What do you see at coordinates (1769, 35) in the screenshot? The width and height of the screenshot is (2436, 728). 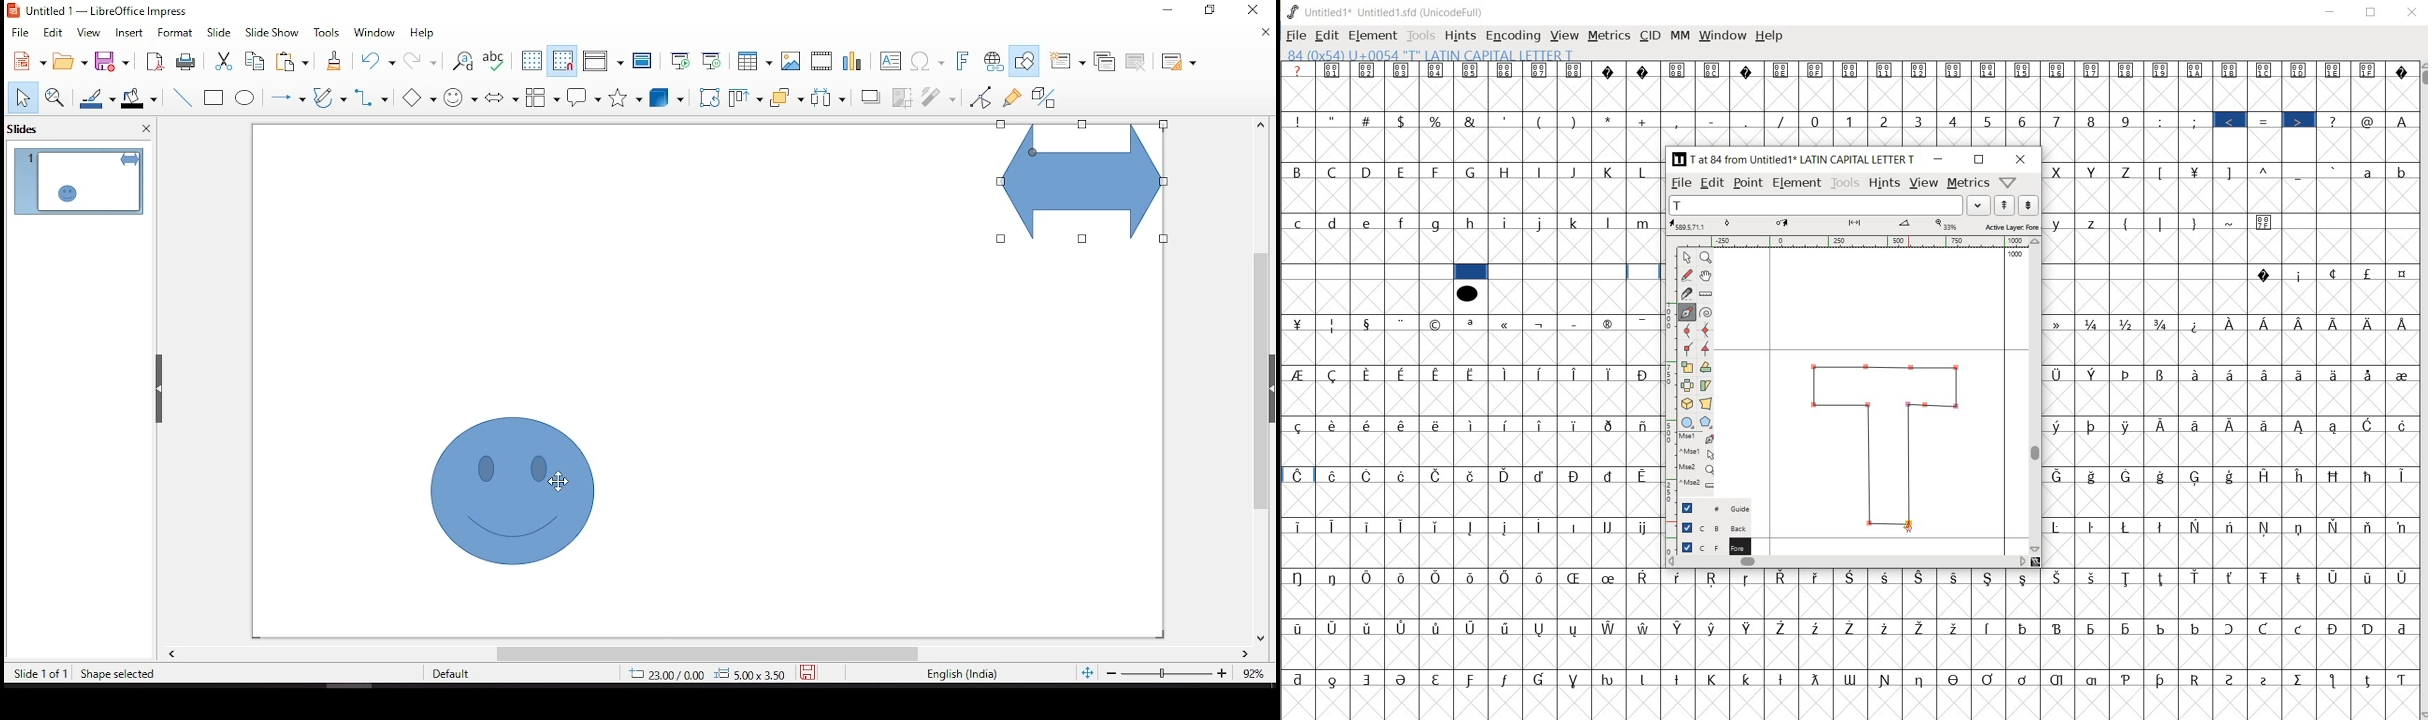 I see `help` at bounding box center [1769, 35].